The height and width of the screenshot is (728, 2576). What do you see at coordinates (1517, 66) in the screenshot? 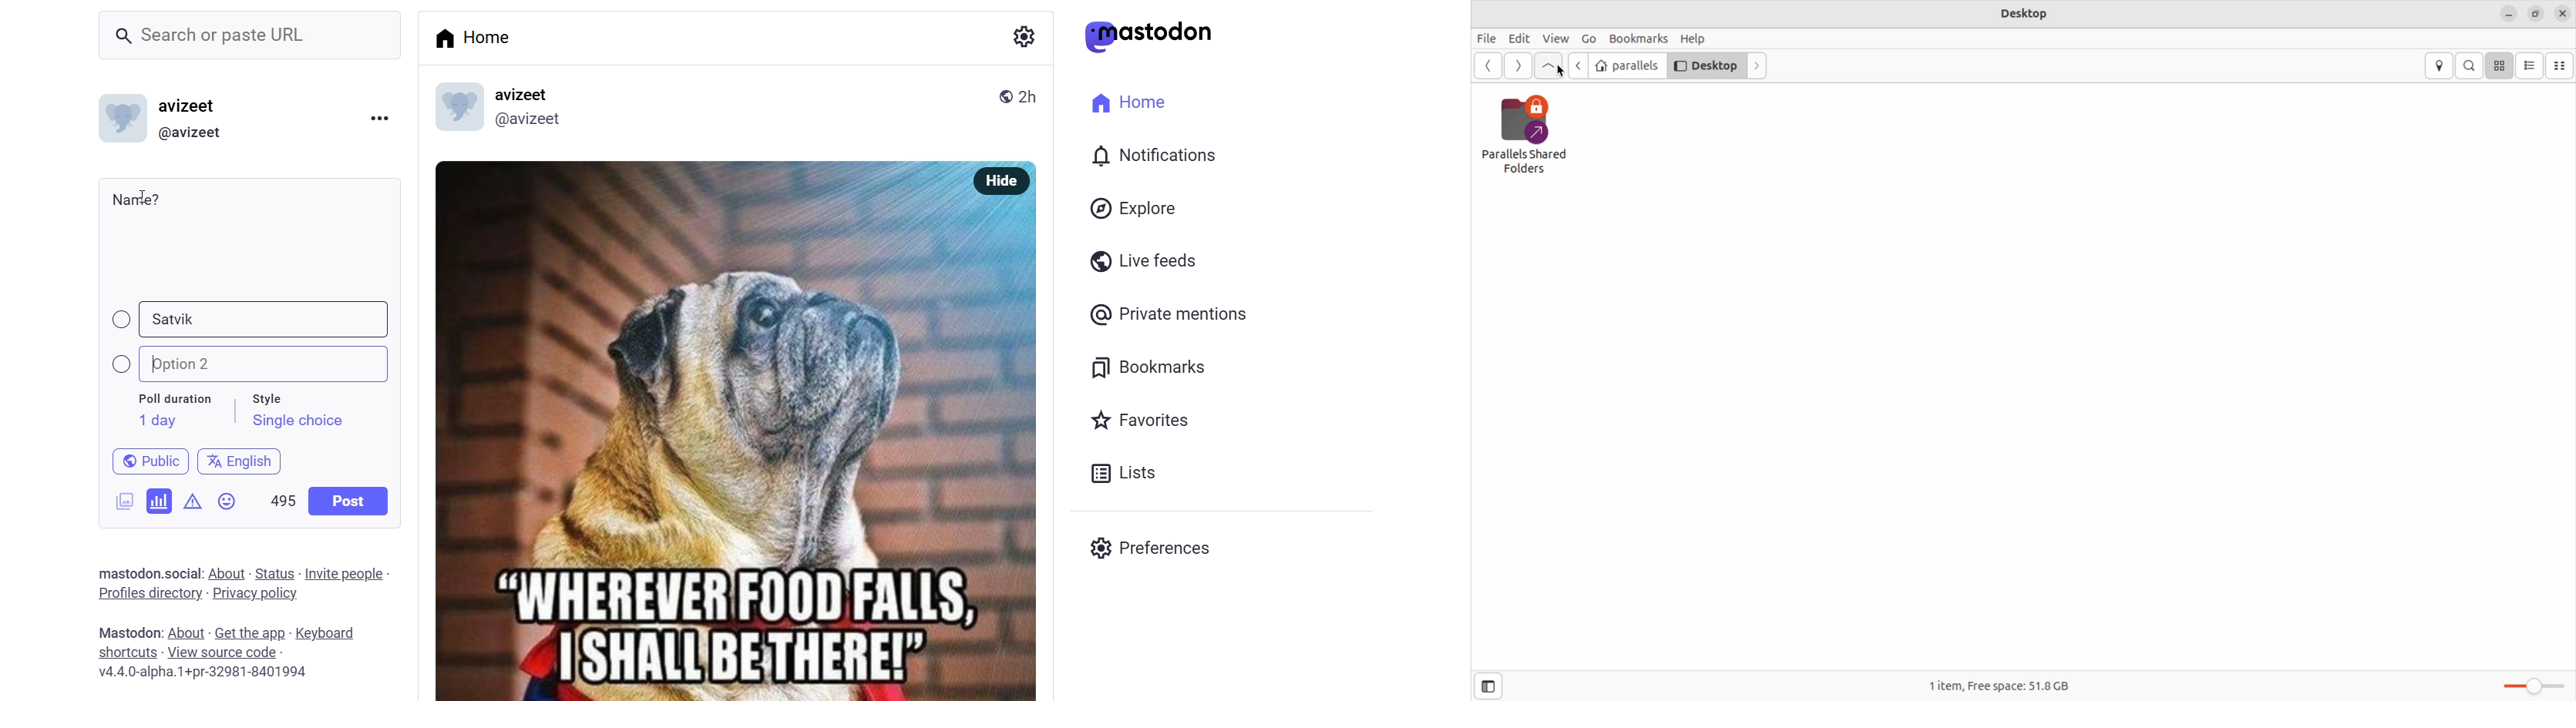
I see `Go next` at bounding box center [1517, 66].